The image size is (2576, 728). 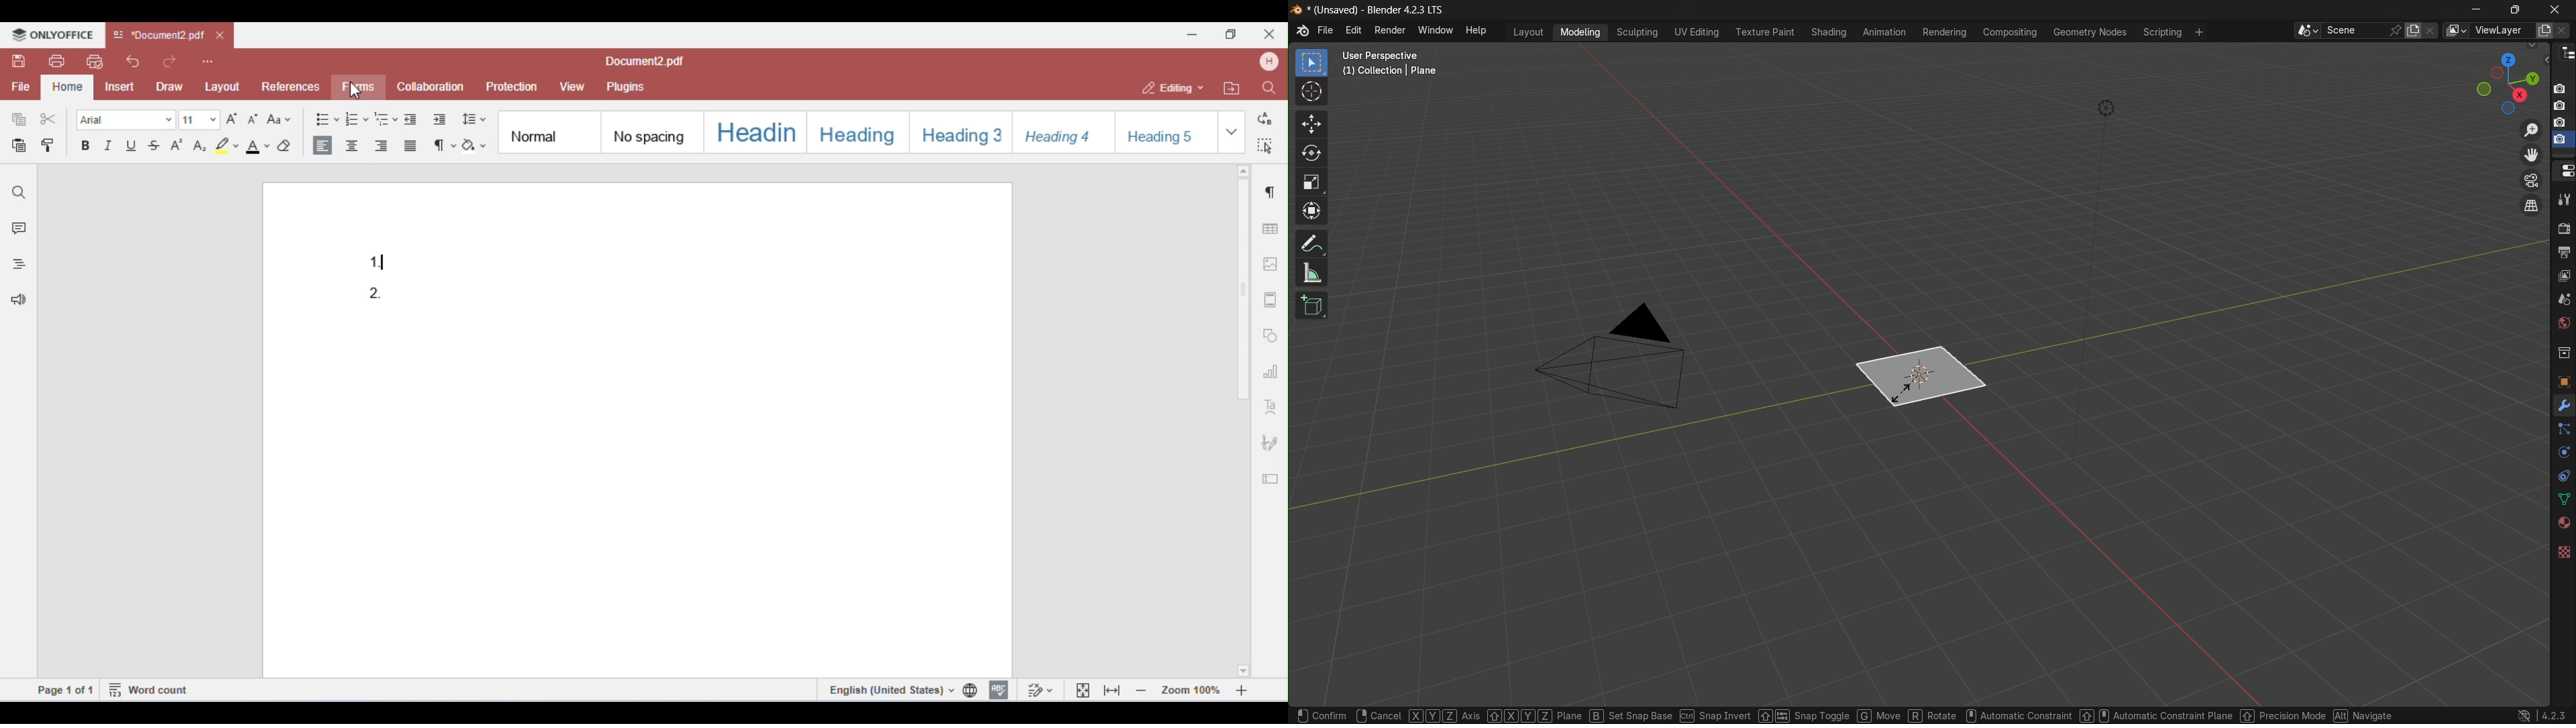 I want to click on output, so click(x=2563, y=251).